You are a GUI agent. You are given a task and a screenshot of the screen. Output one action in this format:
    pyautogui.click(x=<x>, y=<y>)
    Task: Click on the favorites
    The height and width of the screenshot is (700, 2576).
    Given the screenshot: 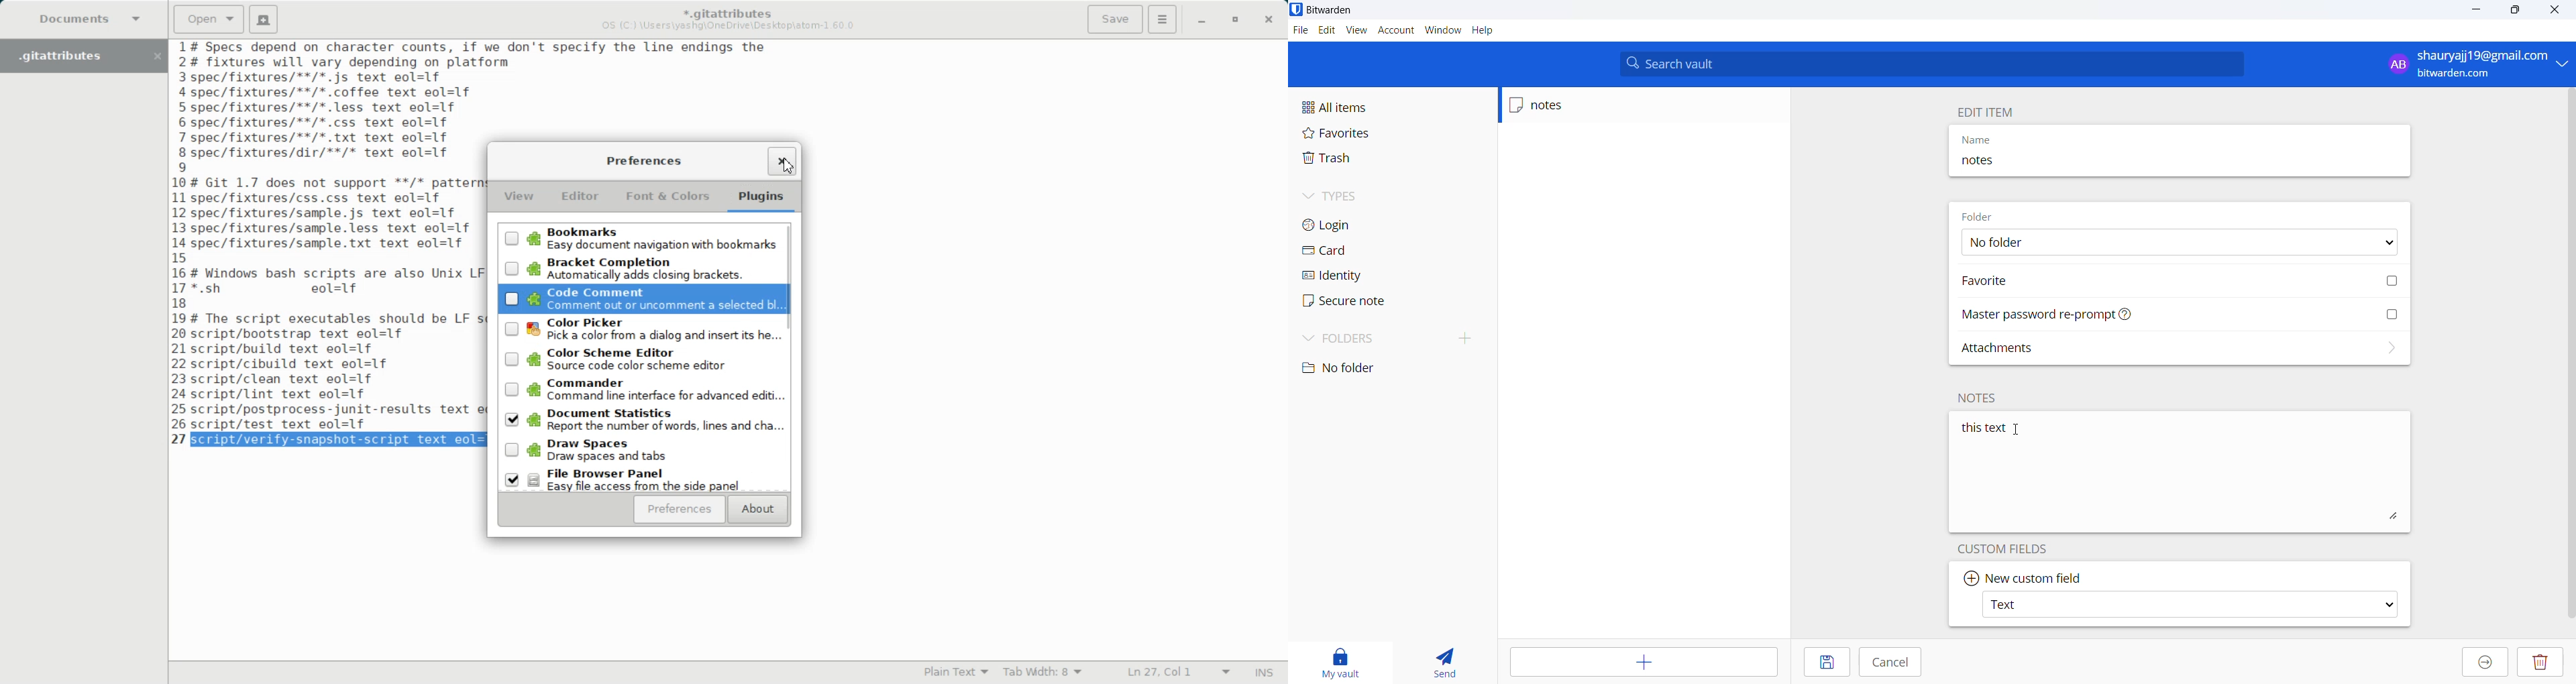 What is the action you would take?
    pyautogui.click(x=1350, y=134)
    